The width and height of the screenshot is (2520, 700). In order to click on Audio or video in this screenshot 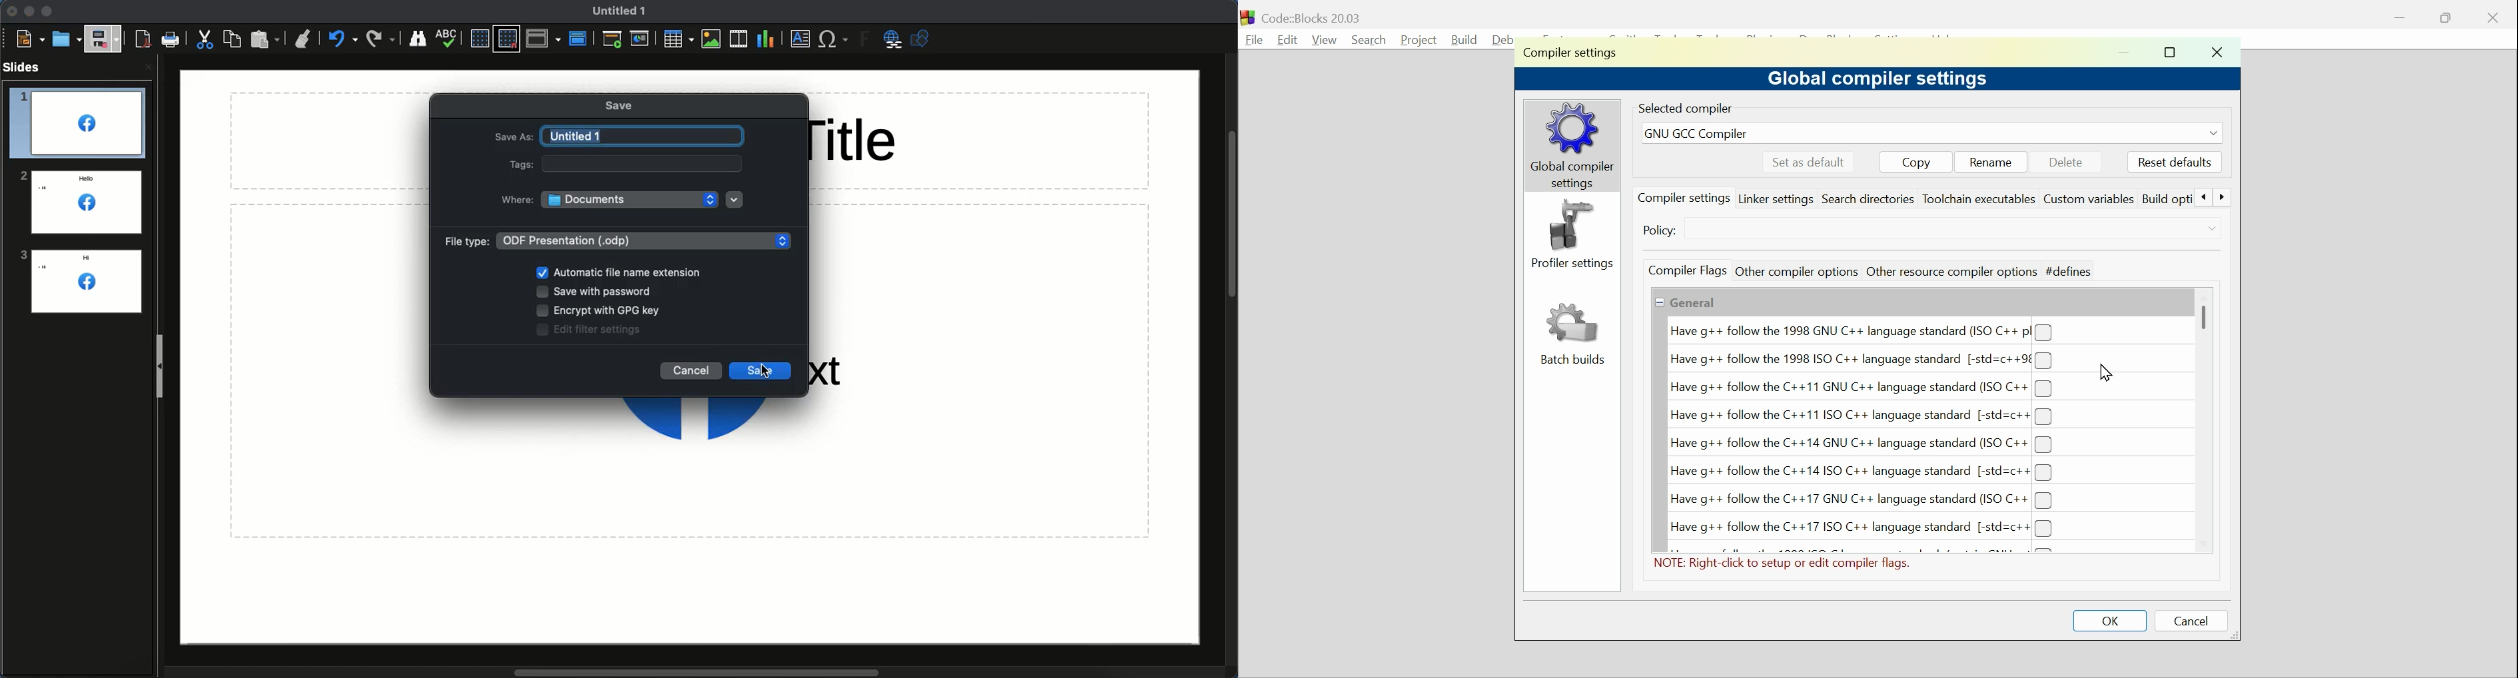, I will do `click(738, 40)`.